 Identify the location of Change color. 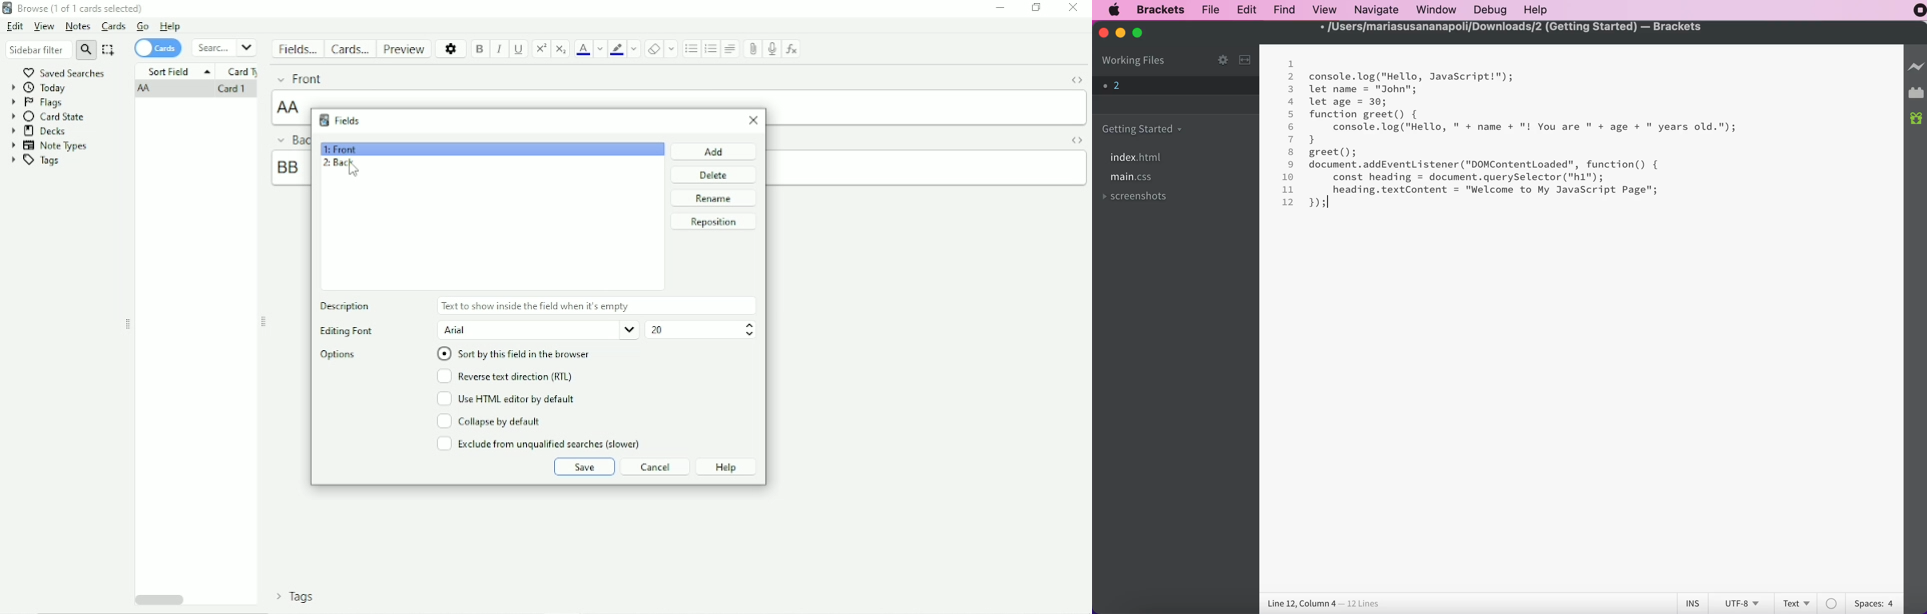
(634, 48).